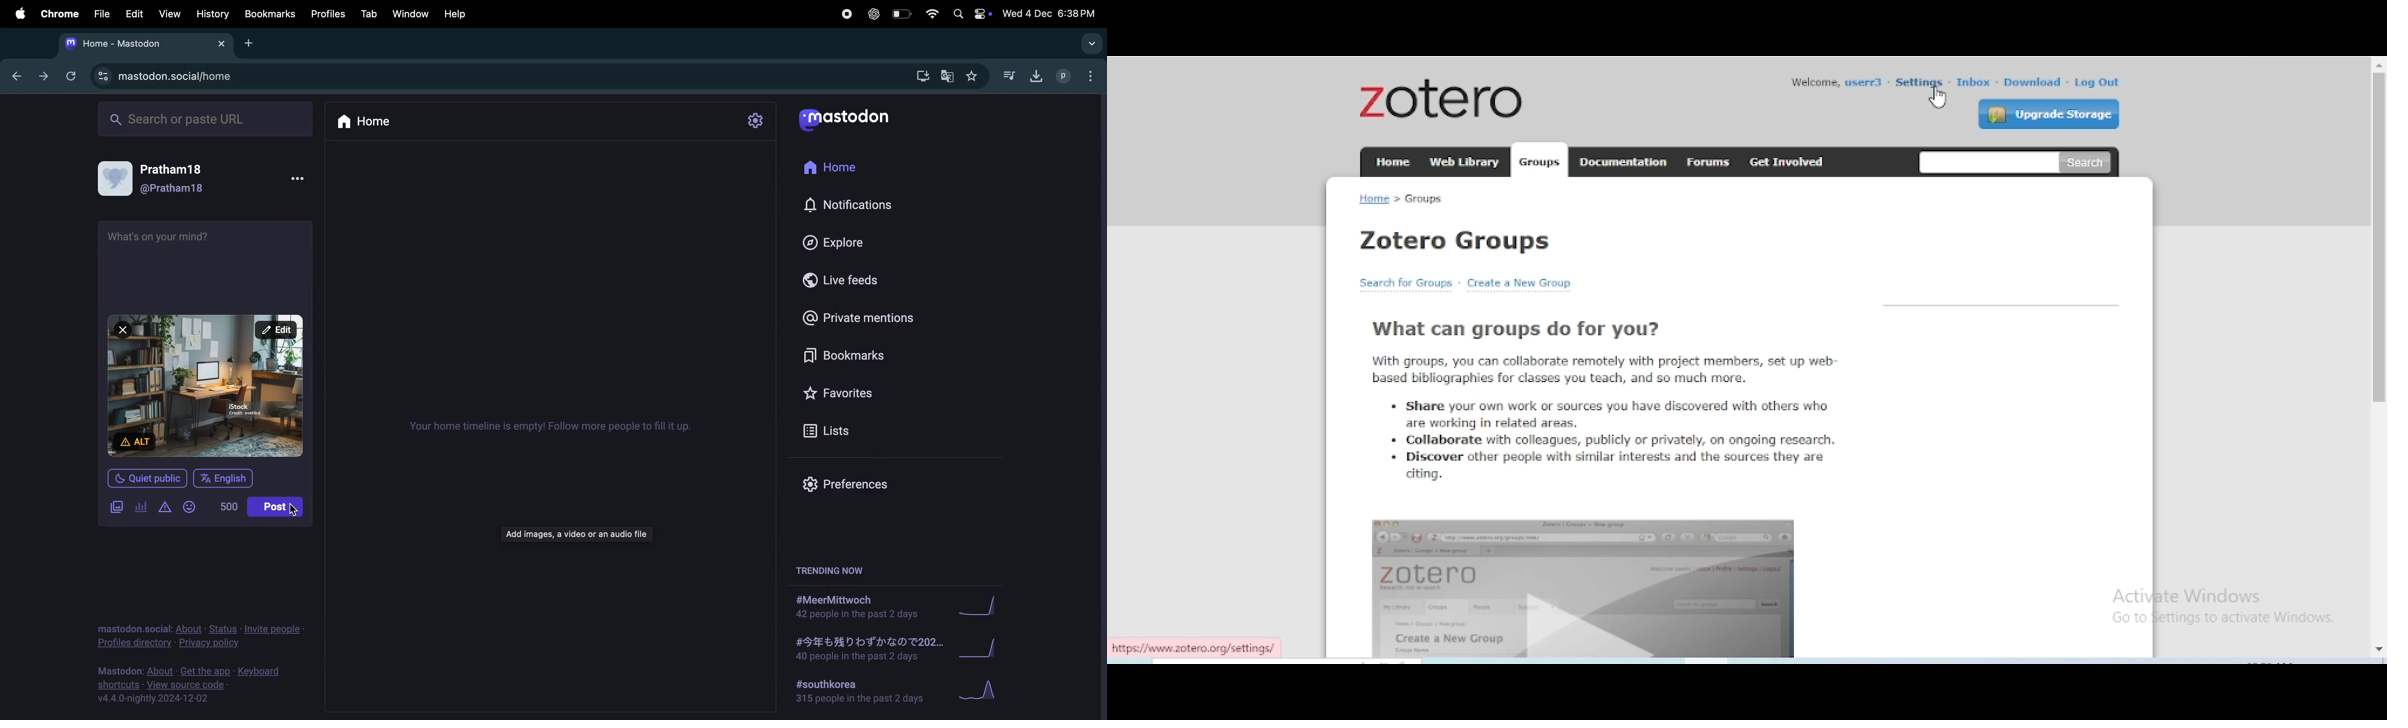 The width and height of the screenshot is (2408, 728). Describe the element at coordinates (2224, 619) in the screenshot. I see `` at that location.